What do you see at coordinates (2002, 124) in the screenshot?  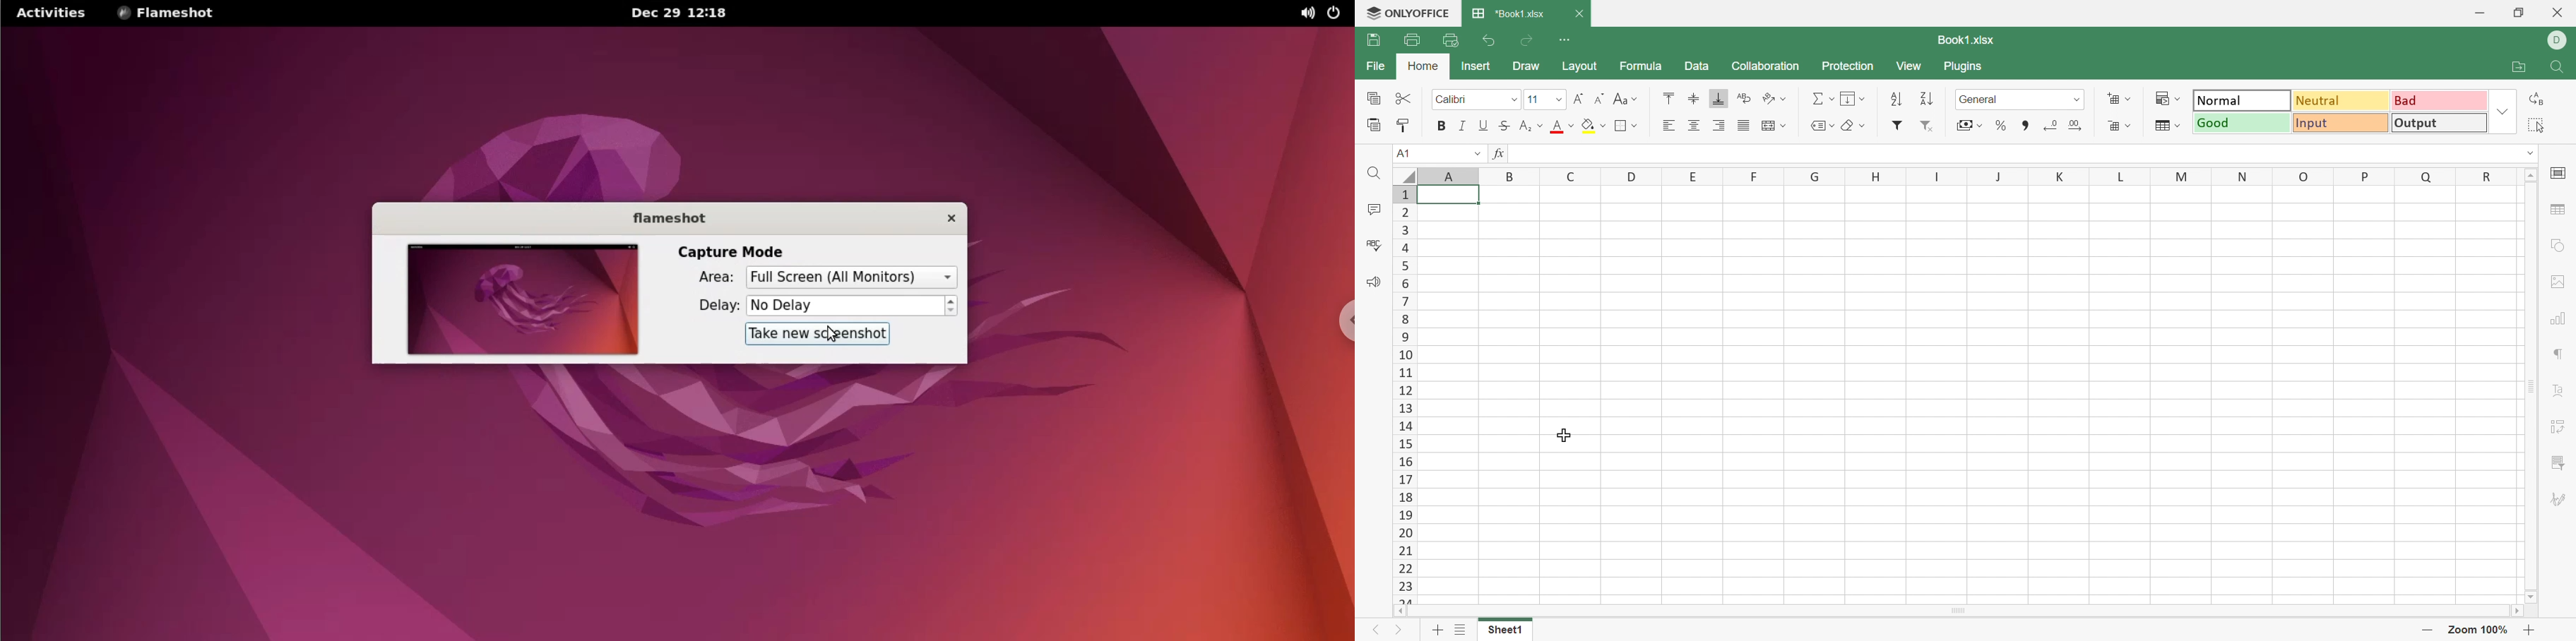 I see `Percentage style` at bounding box center [2002, 124].